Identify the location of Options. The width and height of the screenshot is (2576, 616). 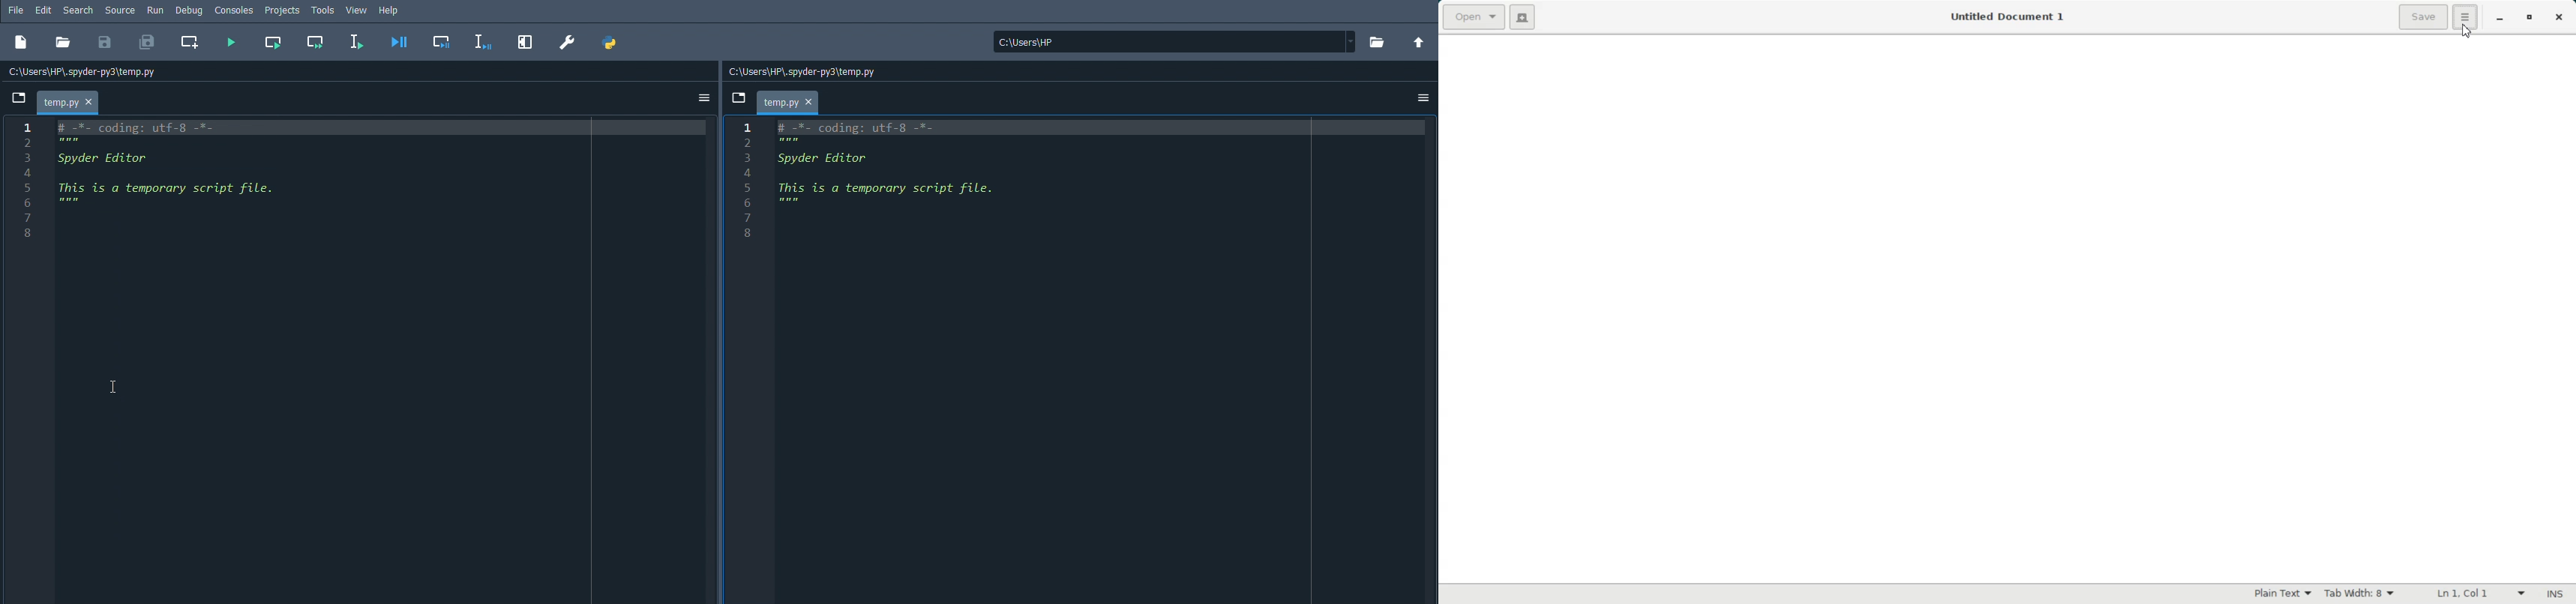
(1424, 96).